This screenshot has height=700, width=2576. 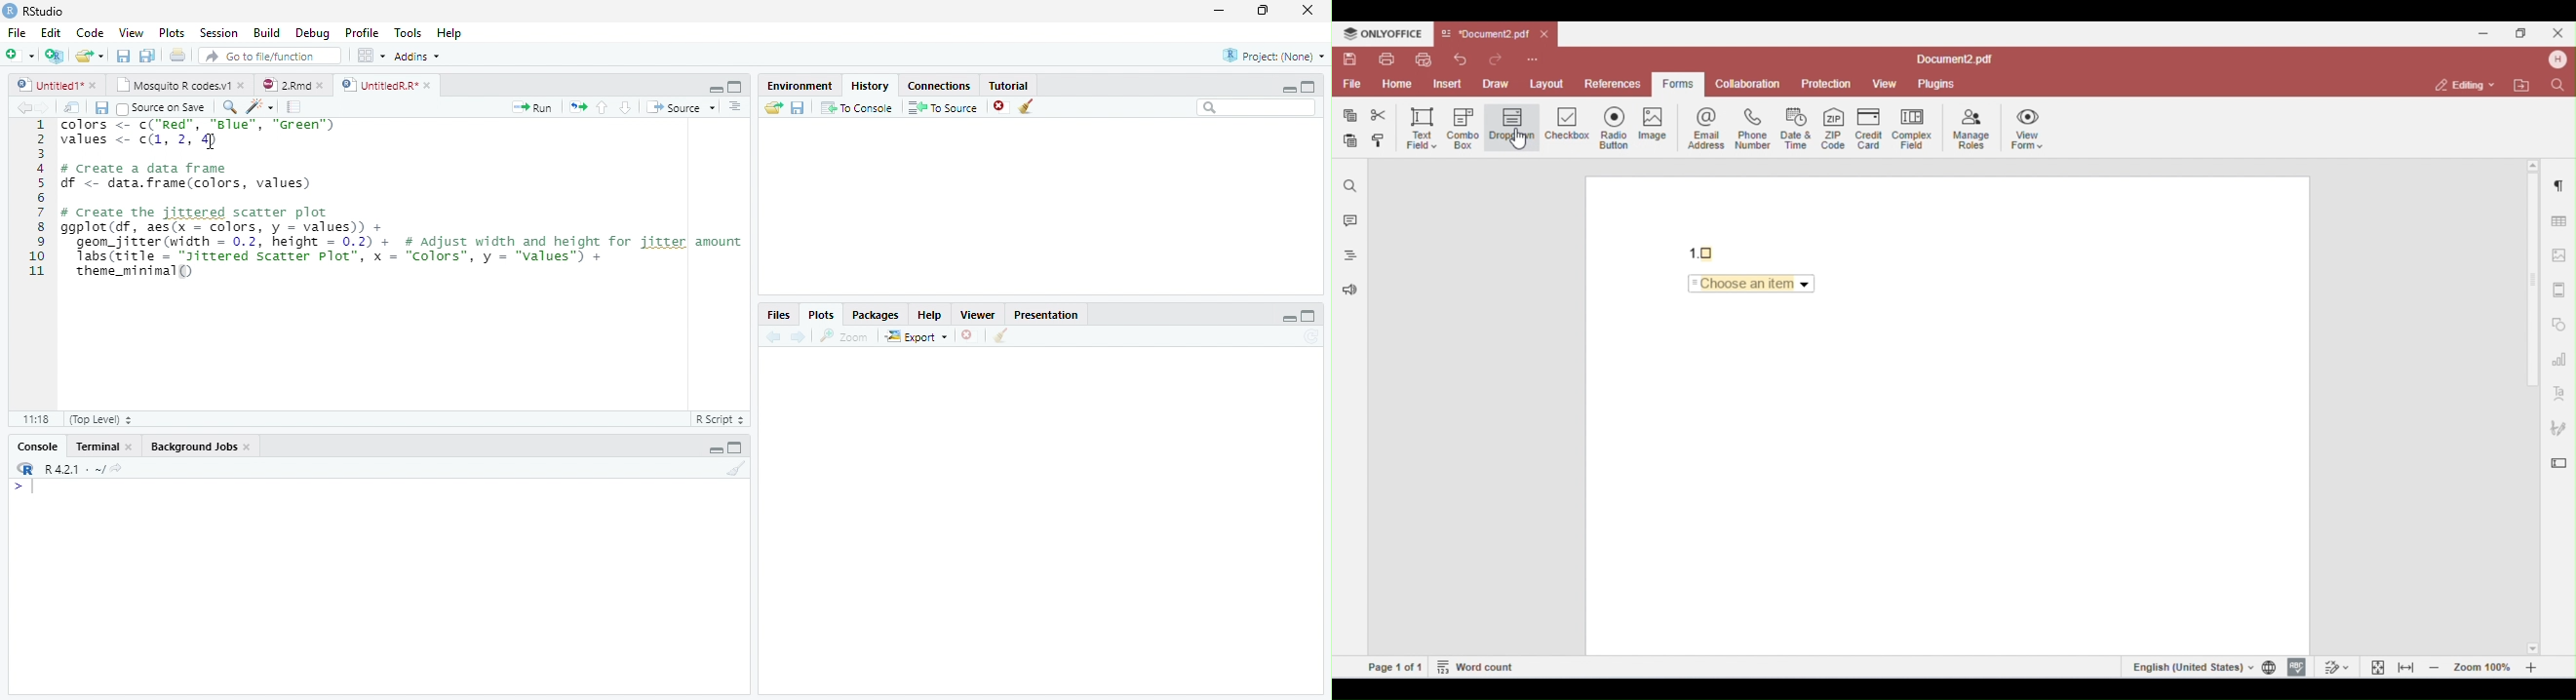 What do you see at coordinates (1311, 336) in the screenshot?
I see `Refresh current plot` at bounding box center [1311, 336].